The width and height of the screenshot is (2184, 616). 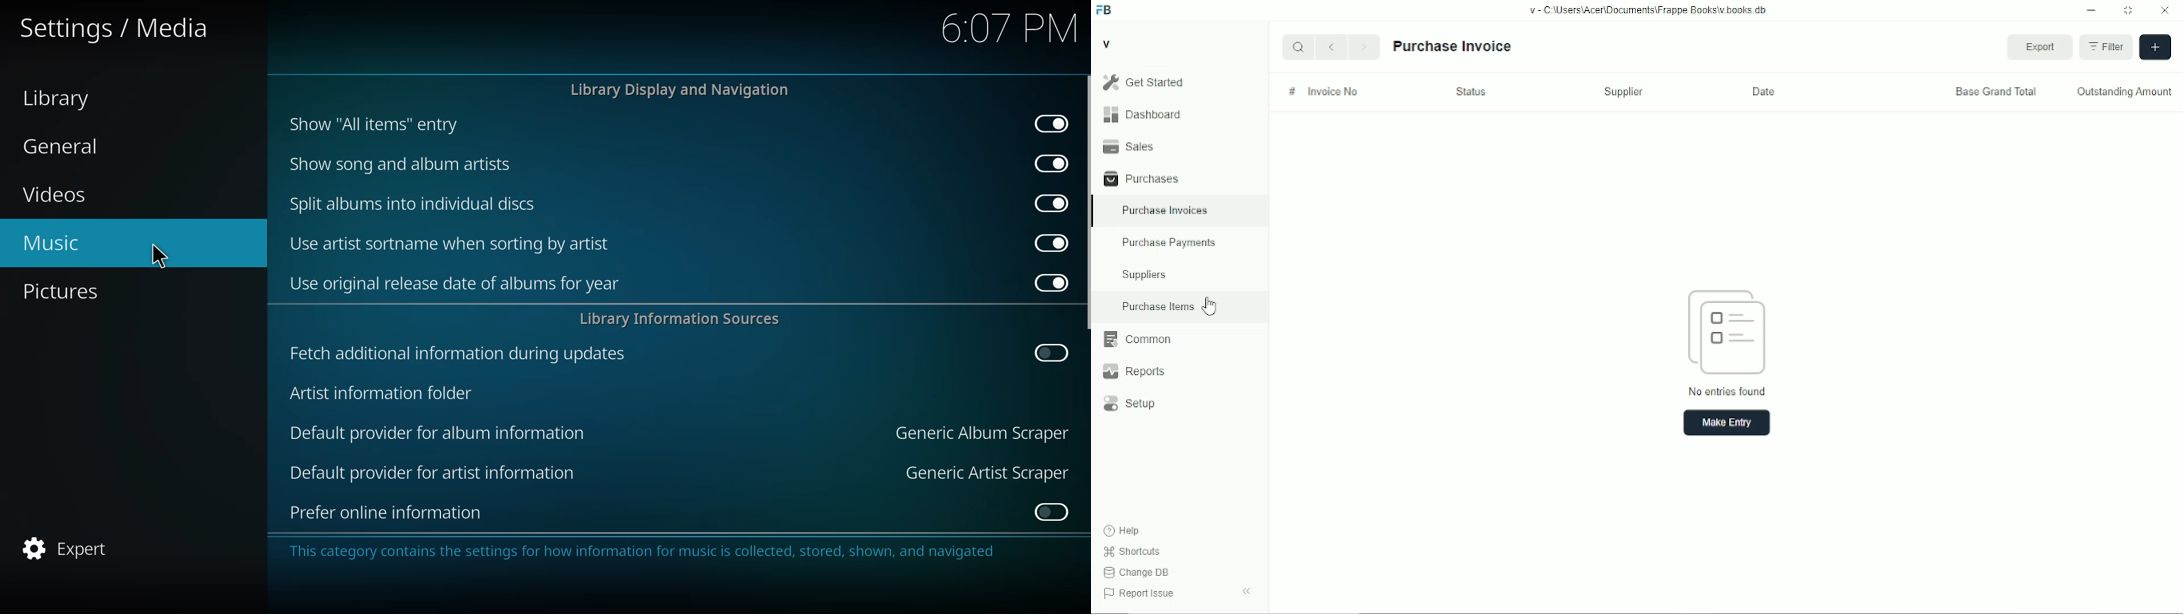 What do you see at coordinates (1105, 11) in the screenshot?
I see `FB` at bounding box center [1105, 11].